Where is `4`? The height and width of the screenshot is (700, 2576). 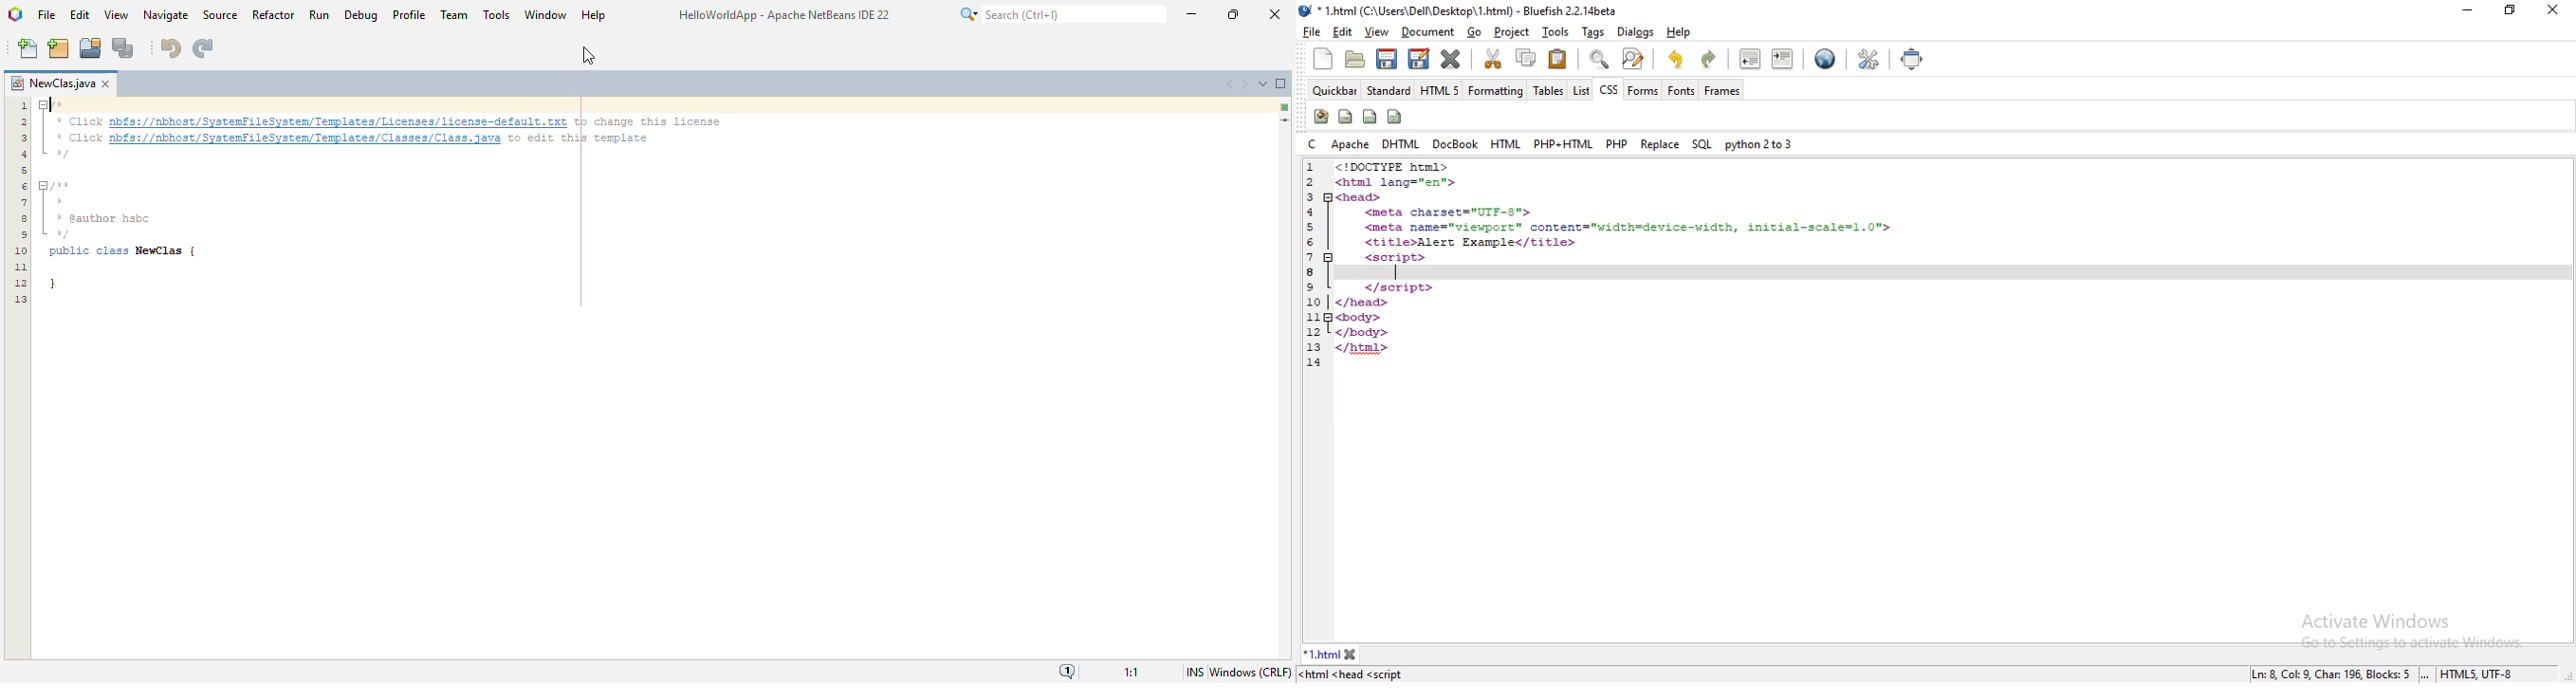 4 is located at coordinates (1313, 211).